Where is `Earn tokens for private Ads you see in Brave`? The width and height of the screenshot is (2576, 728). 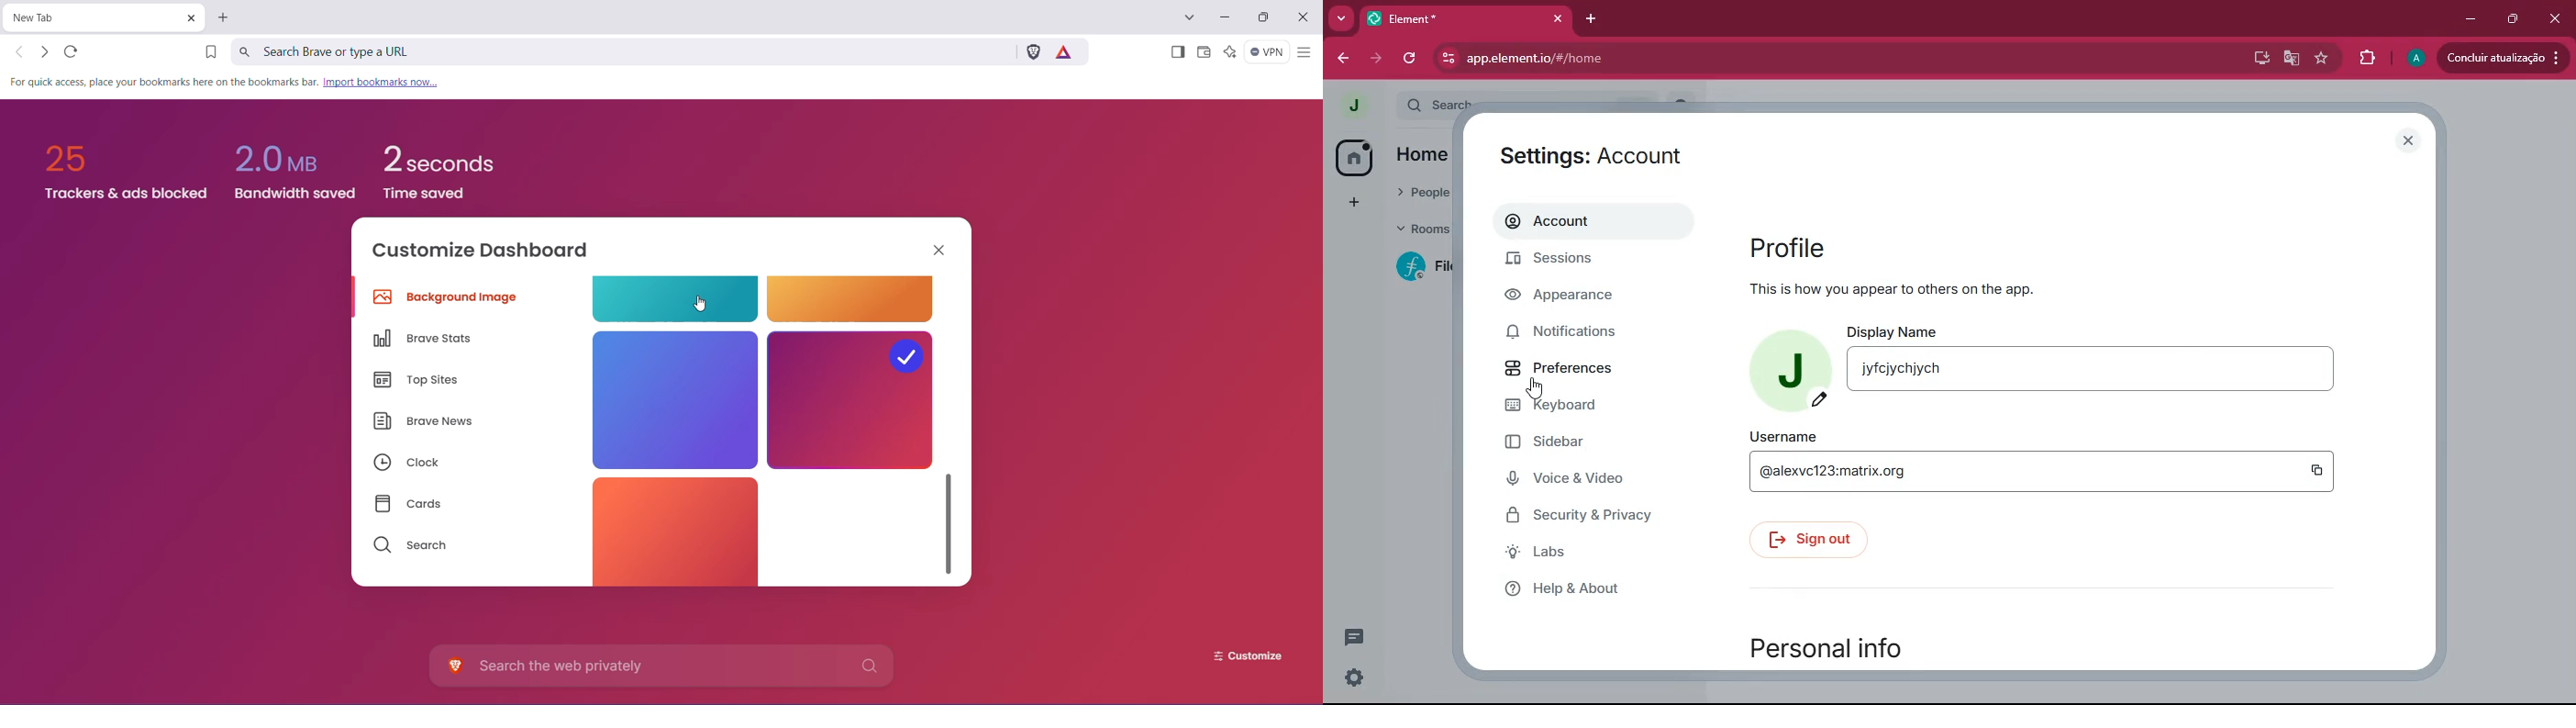
Earn tokens for private Ads you see in Brave is located at coordinates (1067, 51).